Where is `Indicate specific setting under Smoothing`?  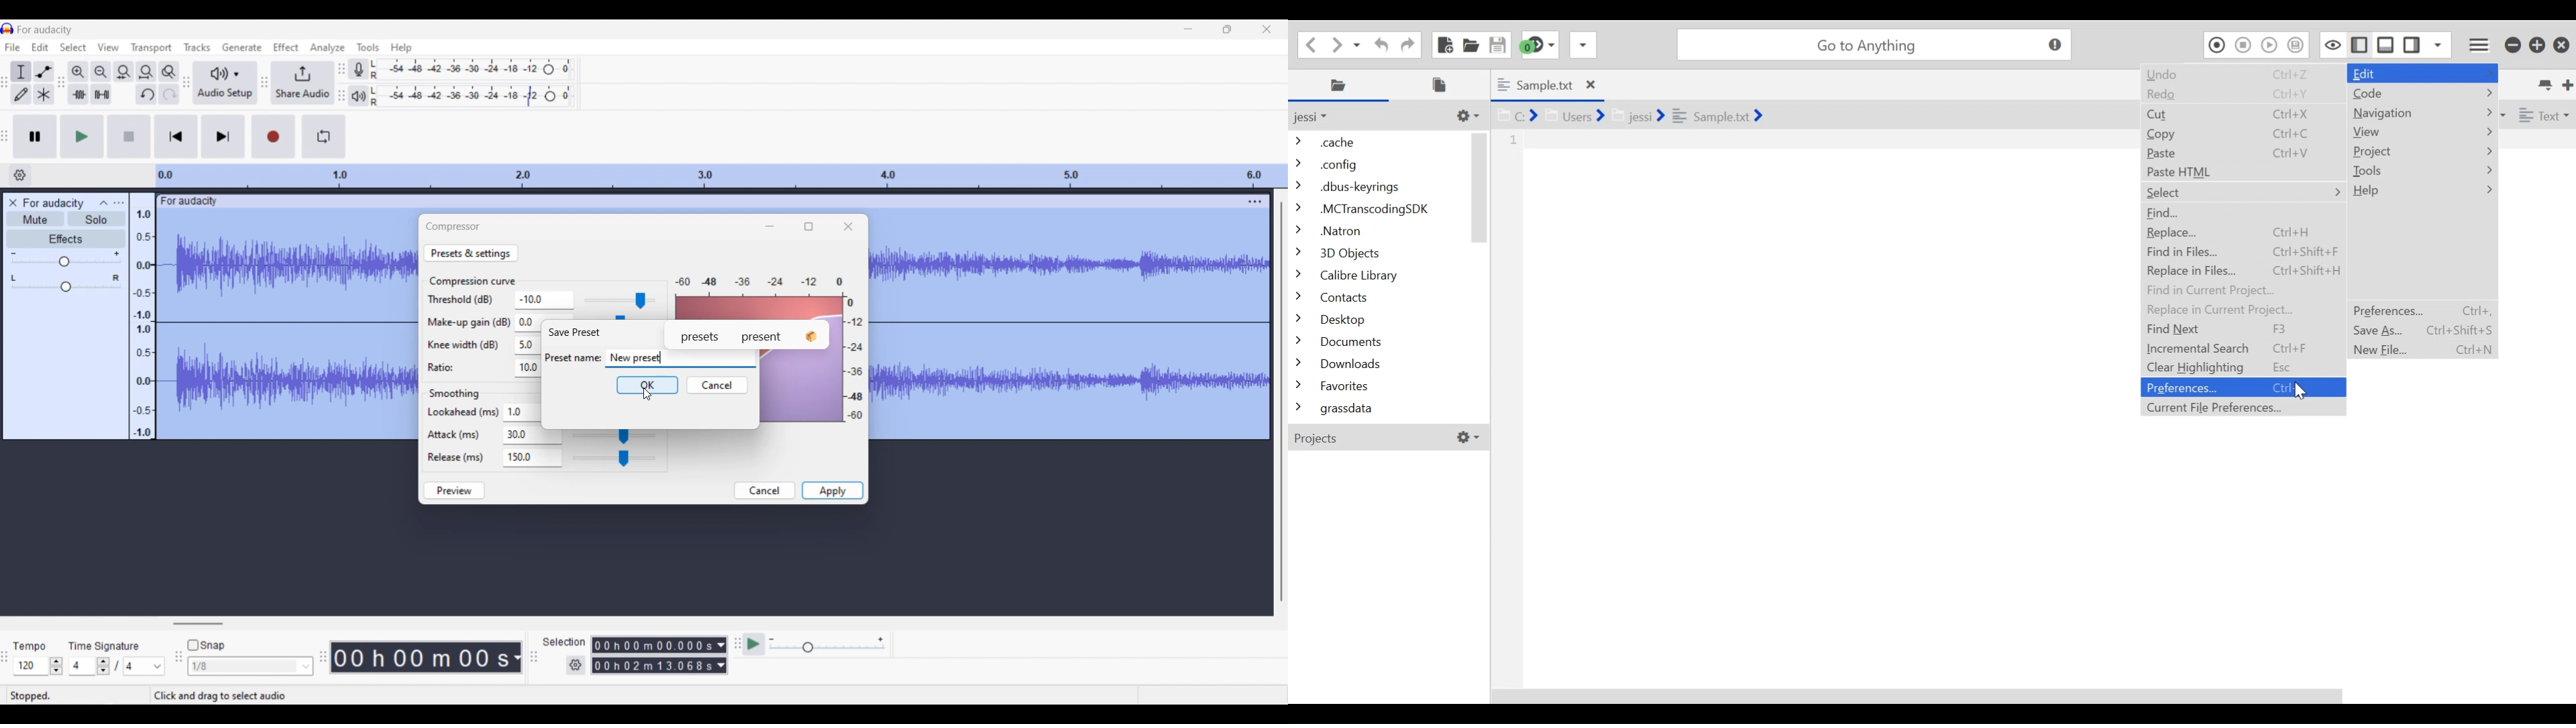 Indicate specific setting under Smoothing is located at coordinates (463, 434).